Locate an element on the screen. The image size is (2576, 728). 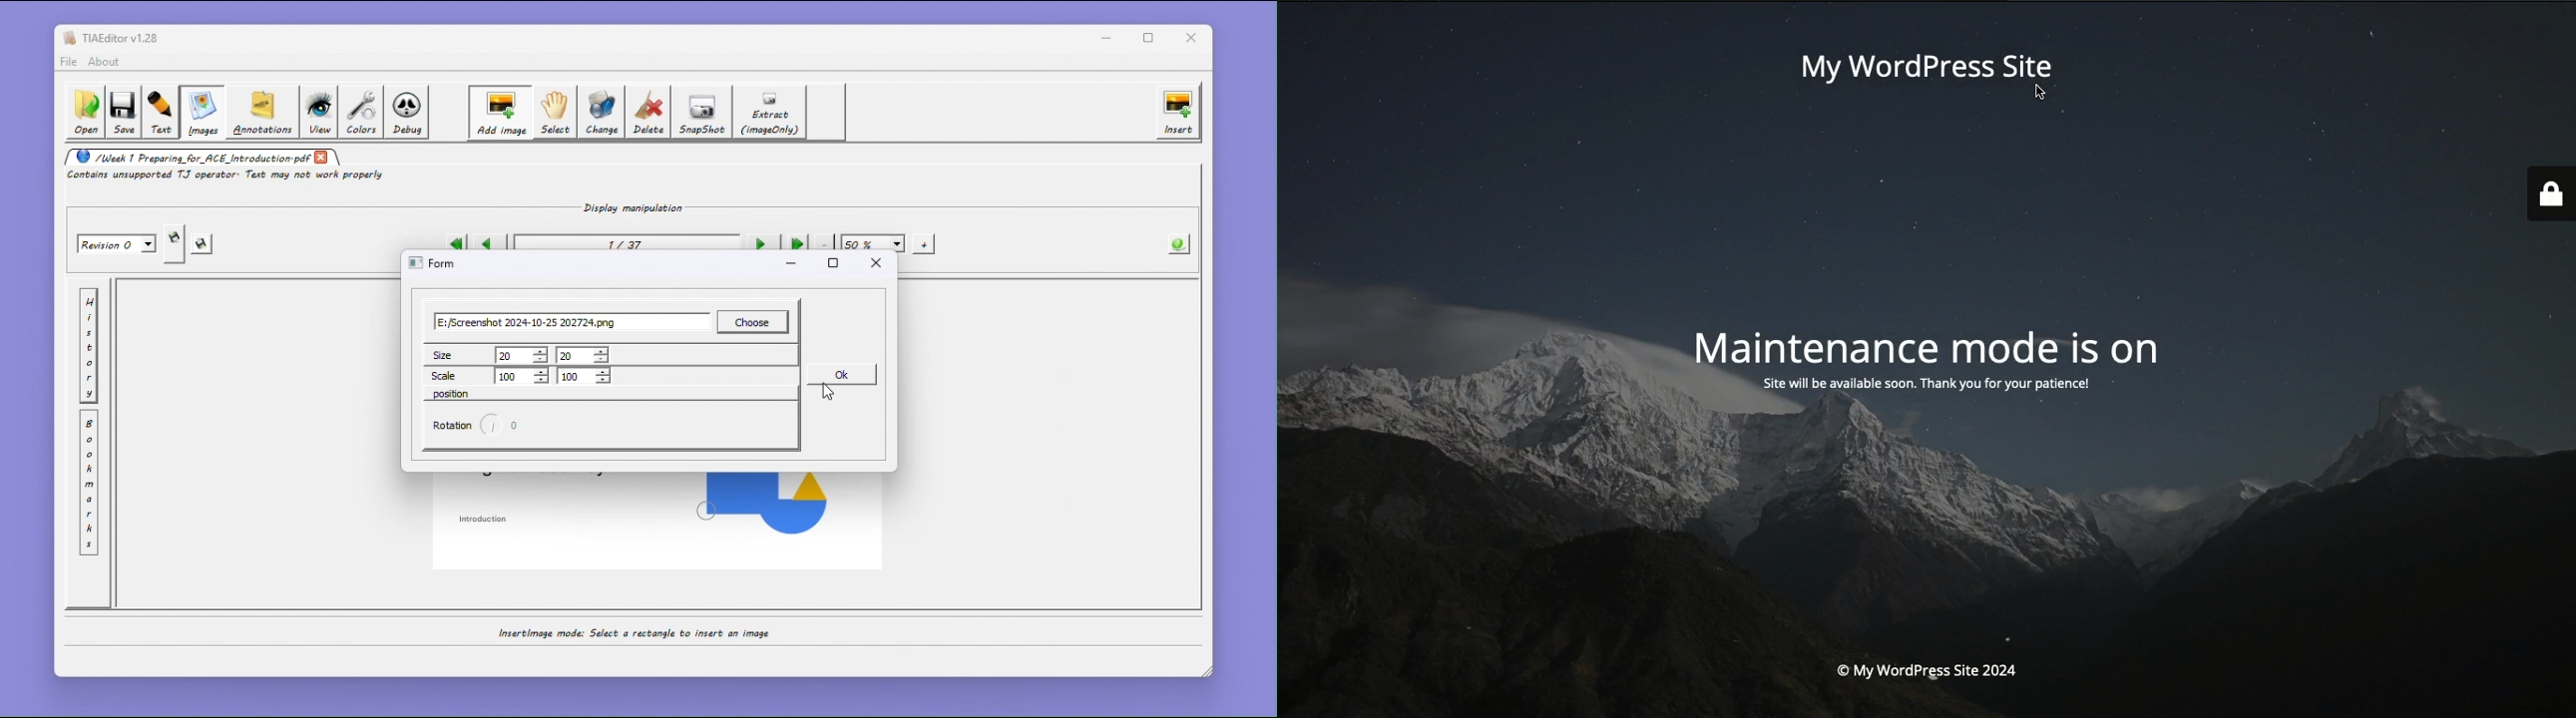
/Week 1 Preparing_for_ACE_Introduction.pdf is located at coordinates (188, 157).